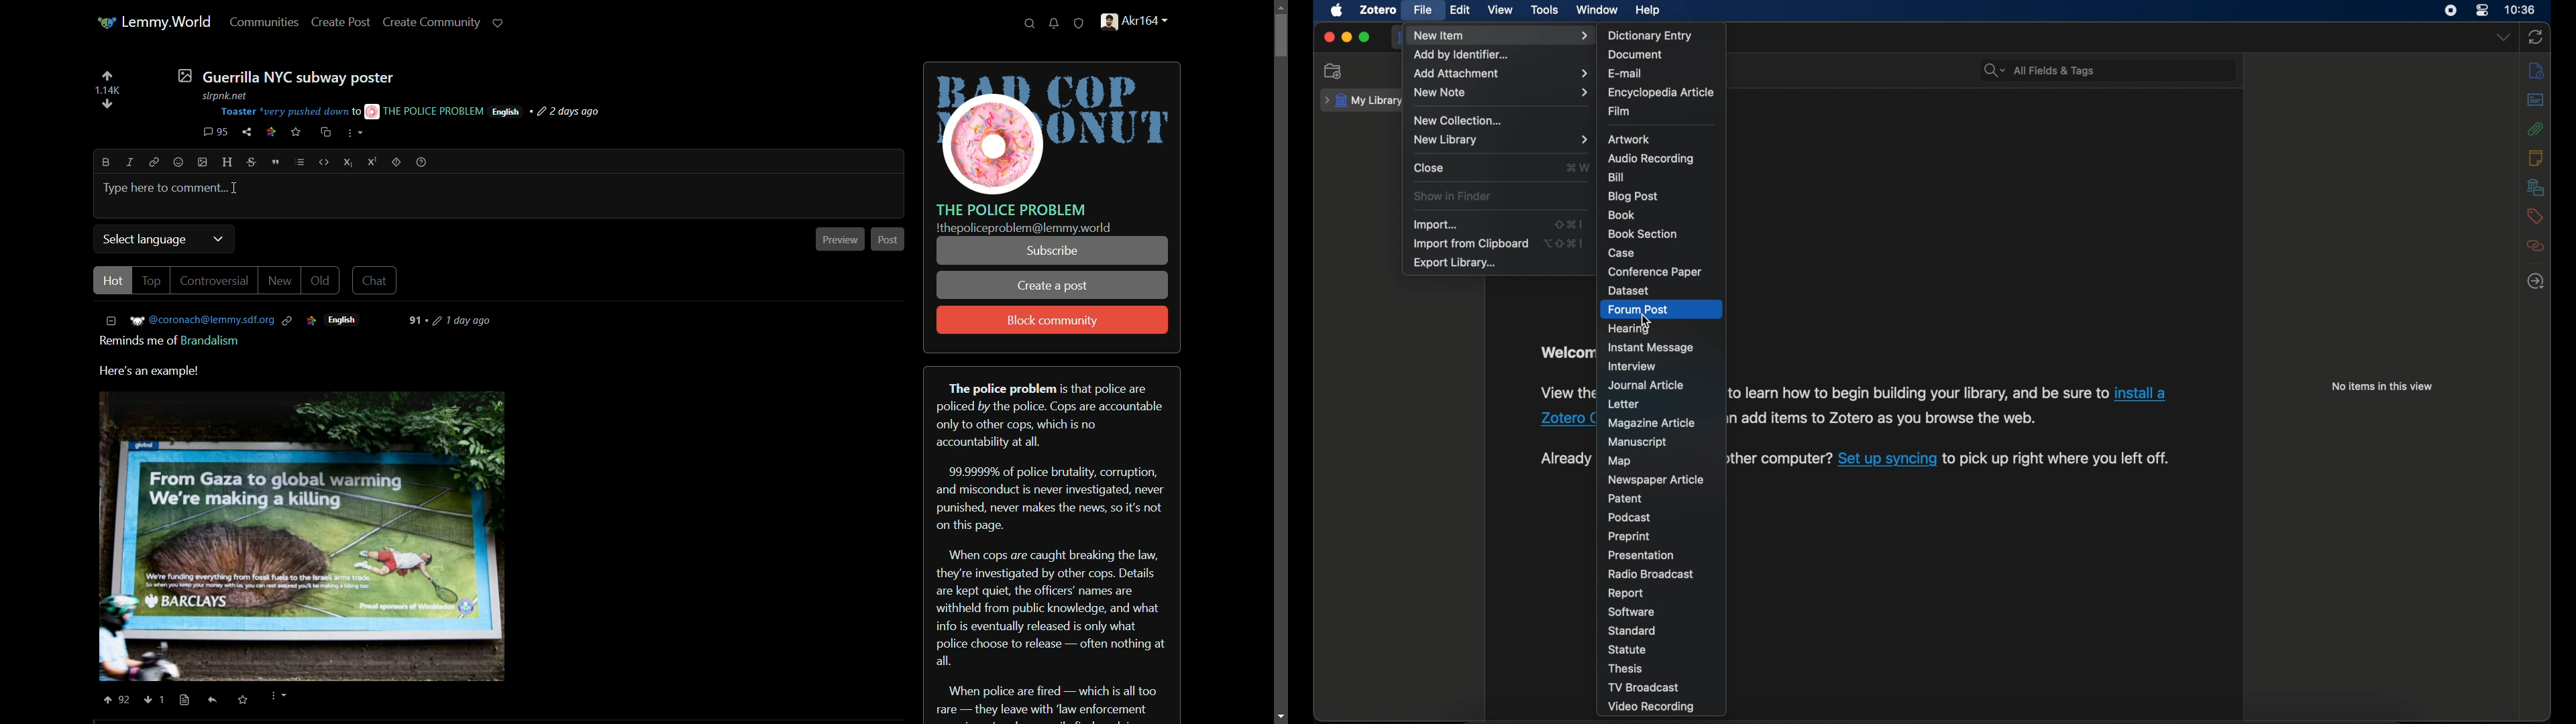  I want to click on icon, so click(104, 23).